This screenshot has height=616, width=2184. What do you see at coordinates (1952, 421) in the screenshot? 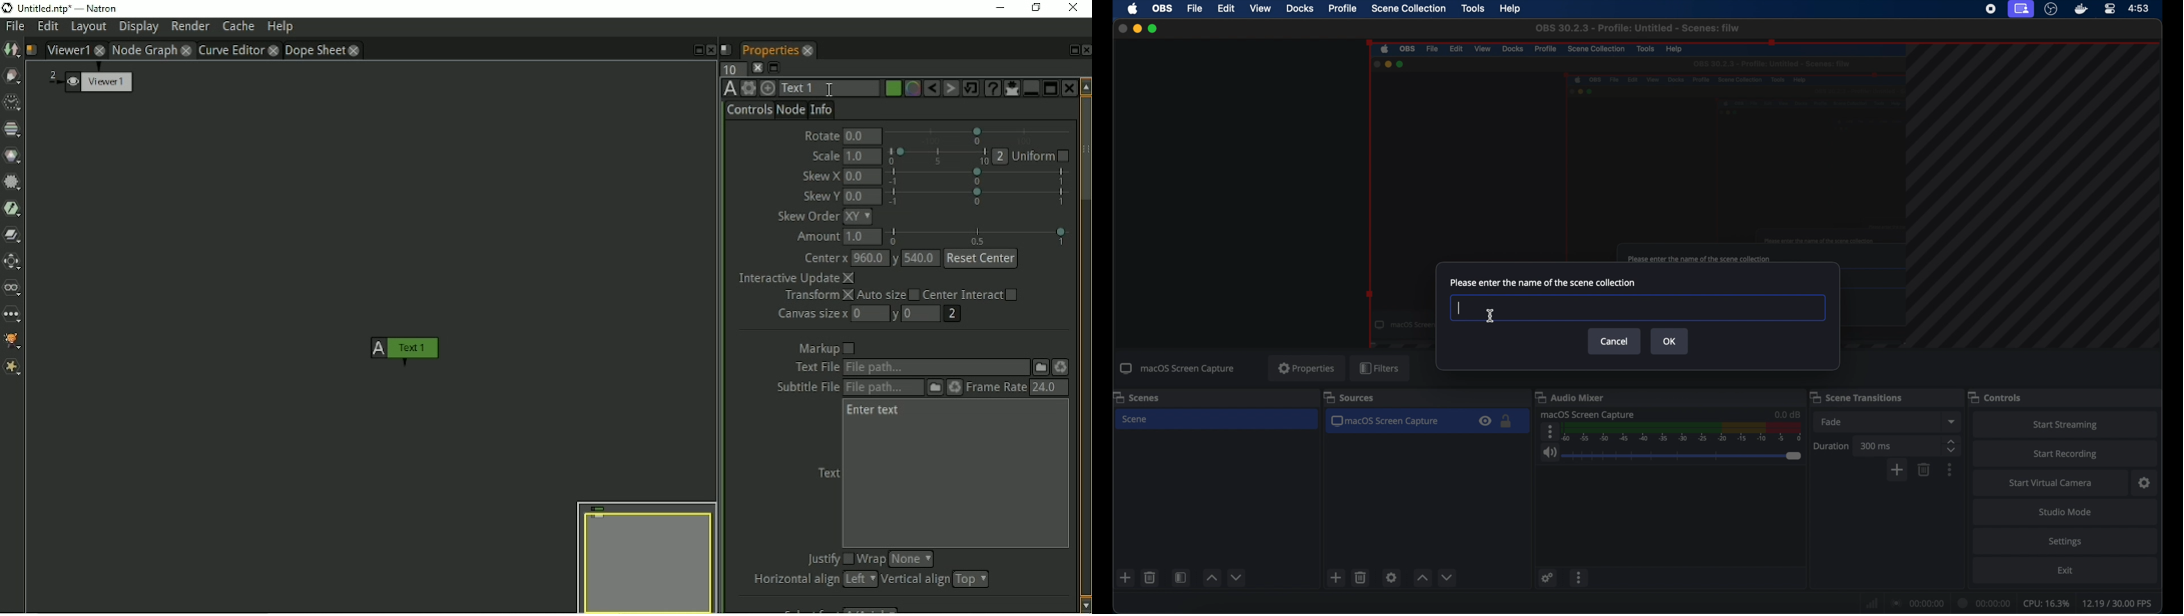
I see `fade dropdown` at bounding box center [1952, 421].